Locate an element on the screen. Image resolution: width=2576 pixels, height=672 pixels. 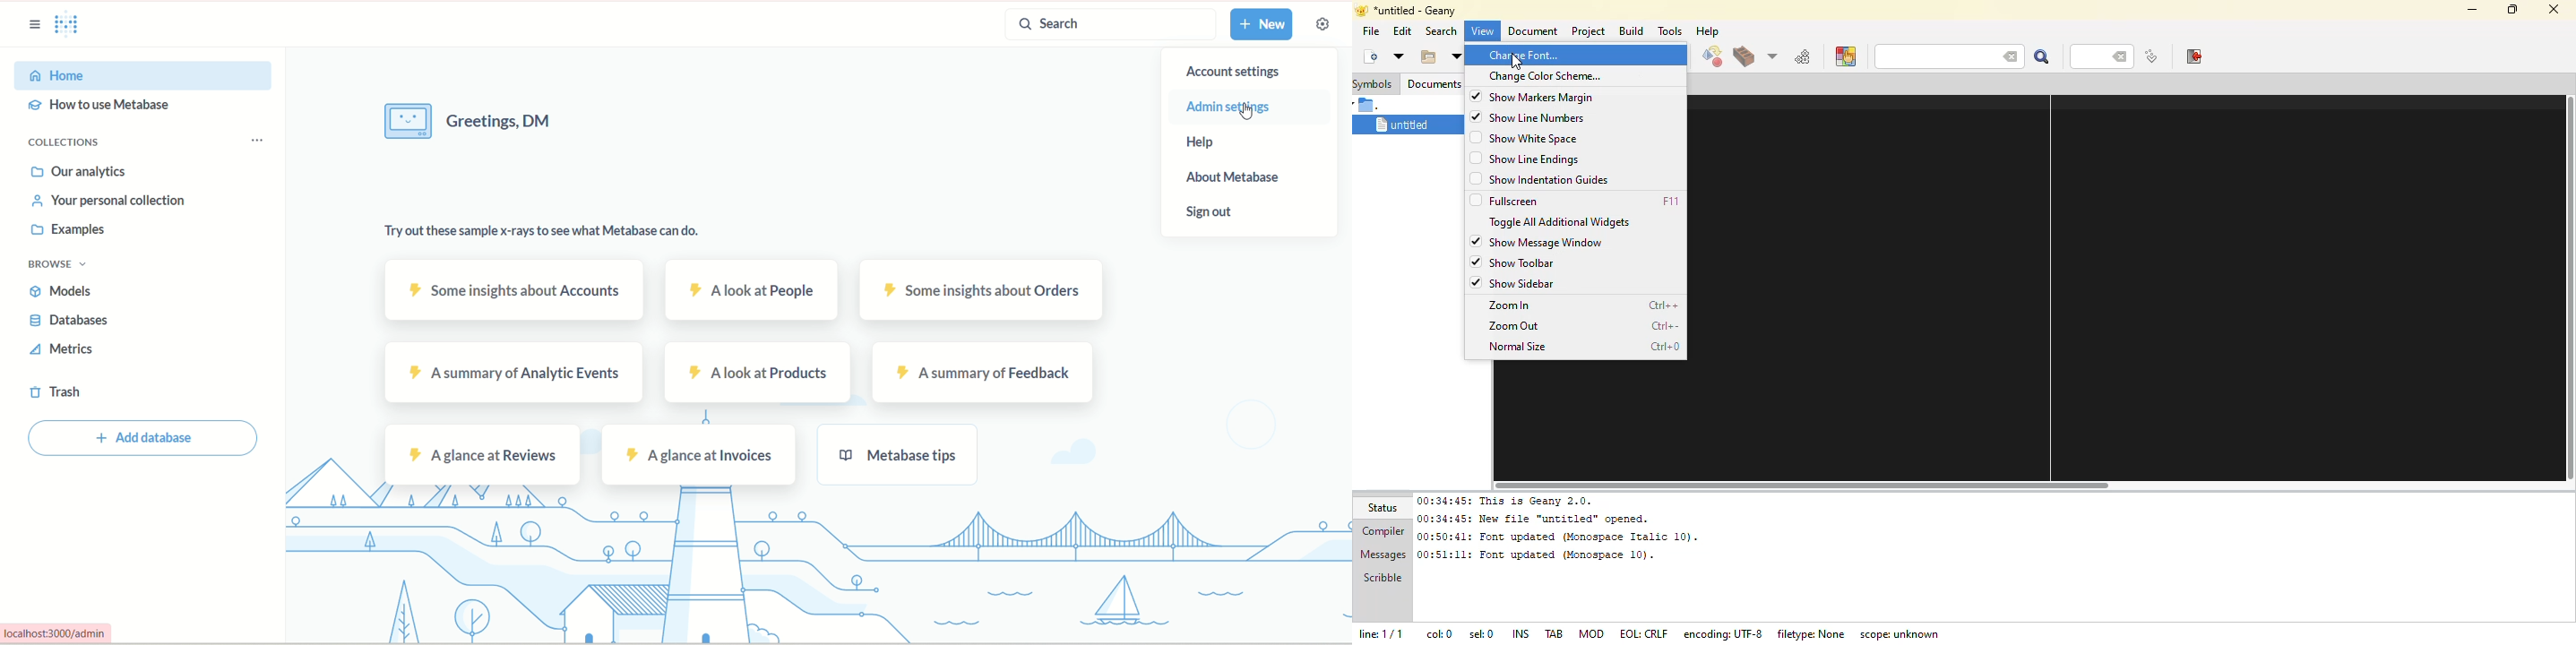
close is located at coordinates (2554, 11).